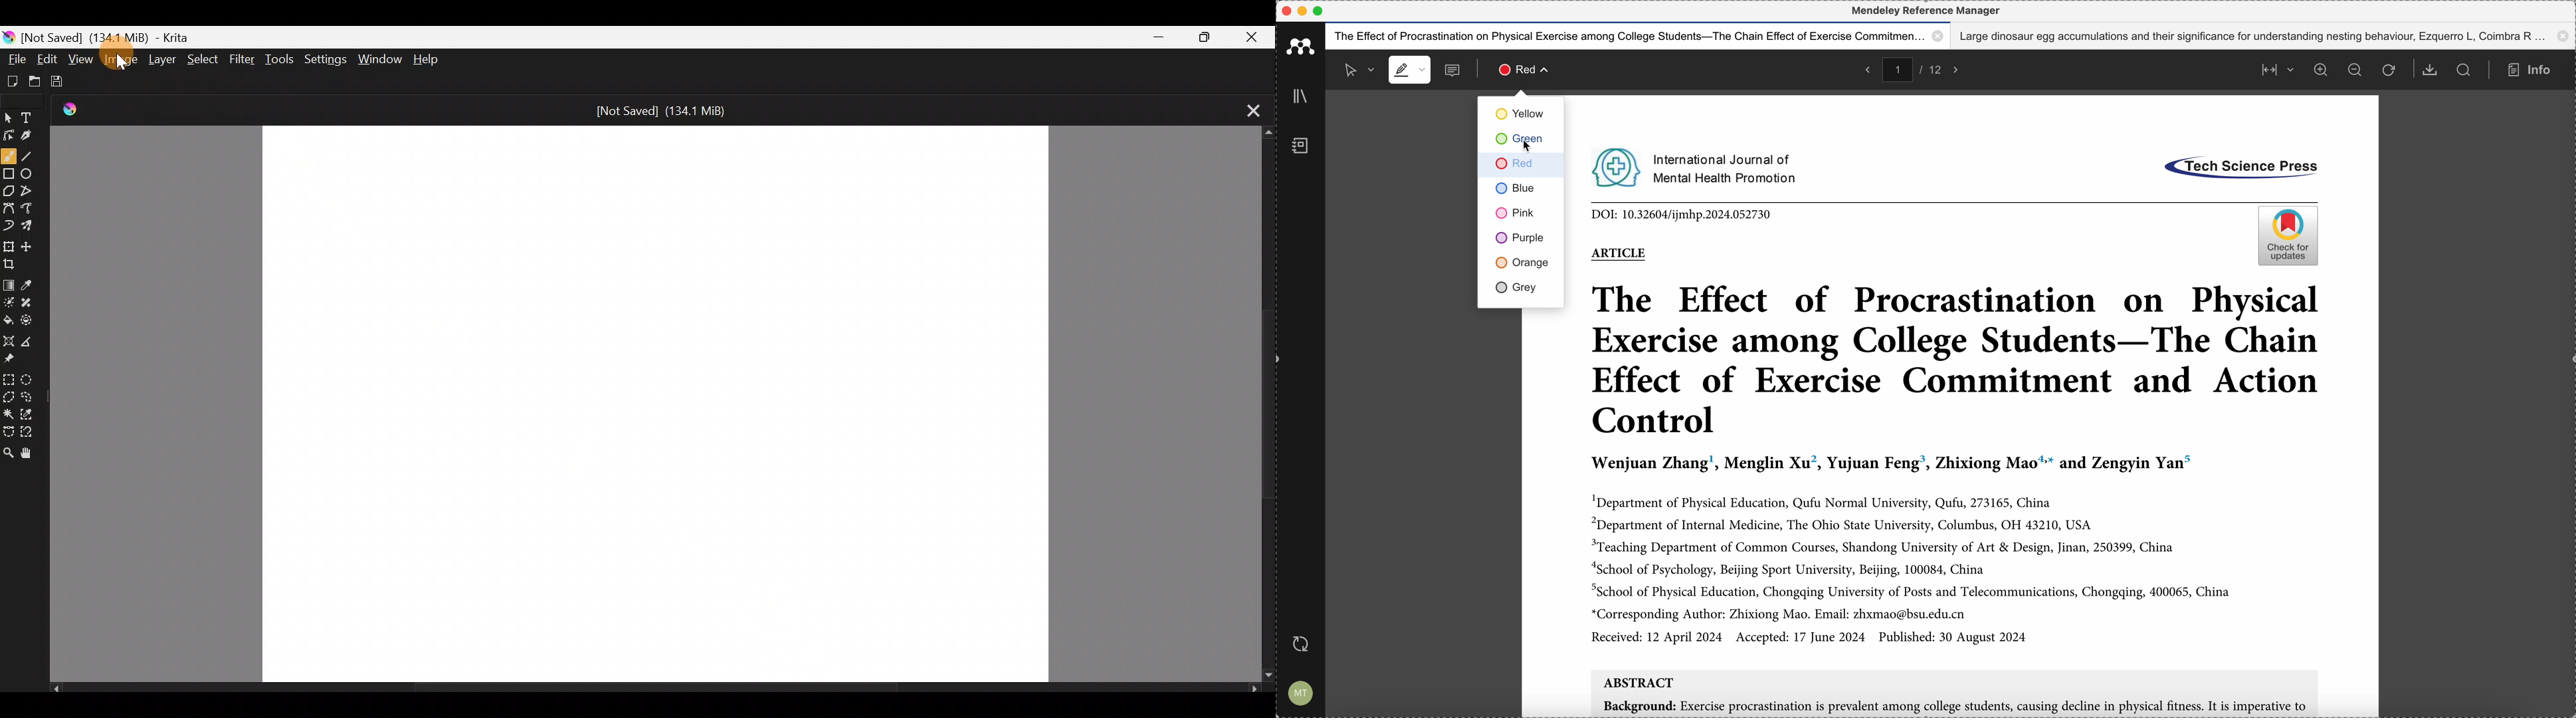 This screenshot has width=2576, height=728. I want to click on Polyline tool, so click(32, 187).